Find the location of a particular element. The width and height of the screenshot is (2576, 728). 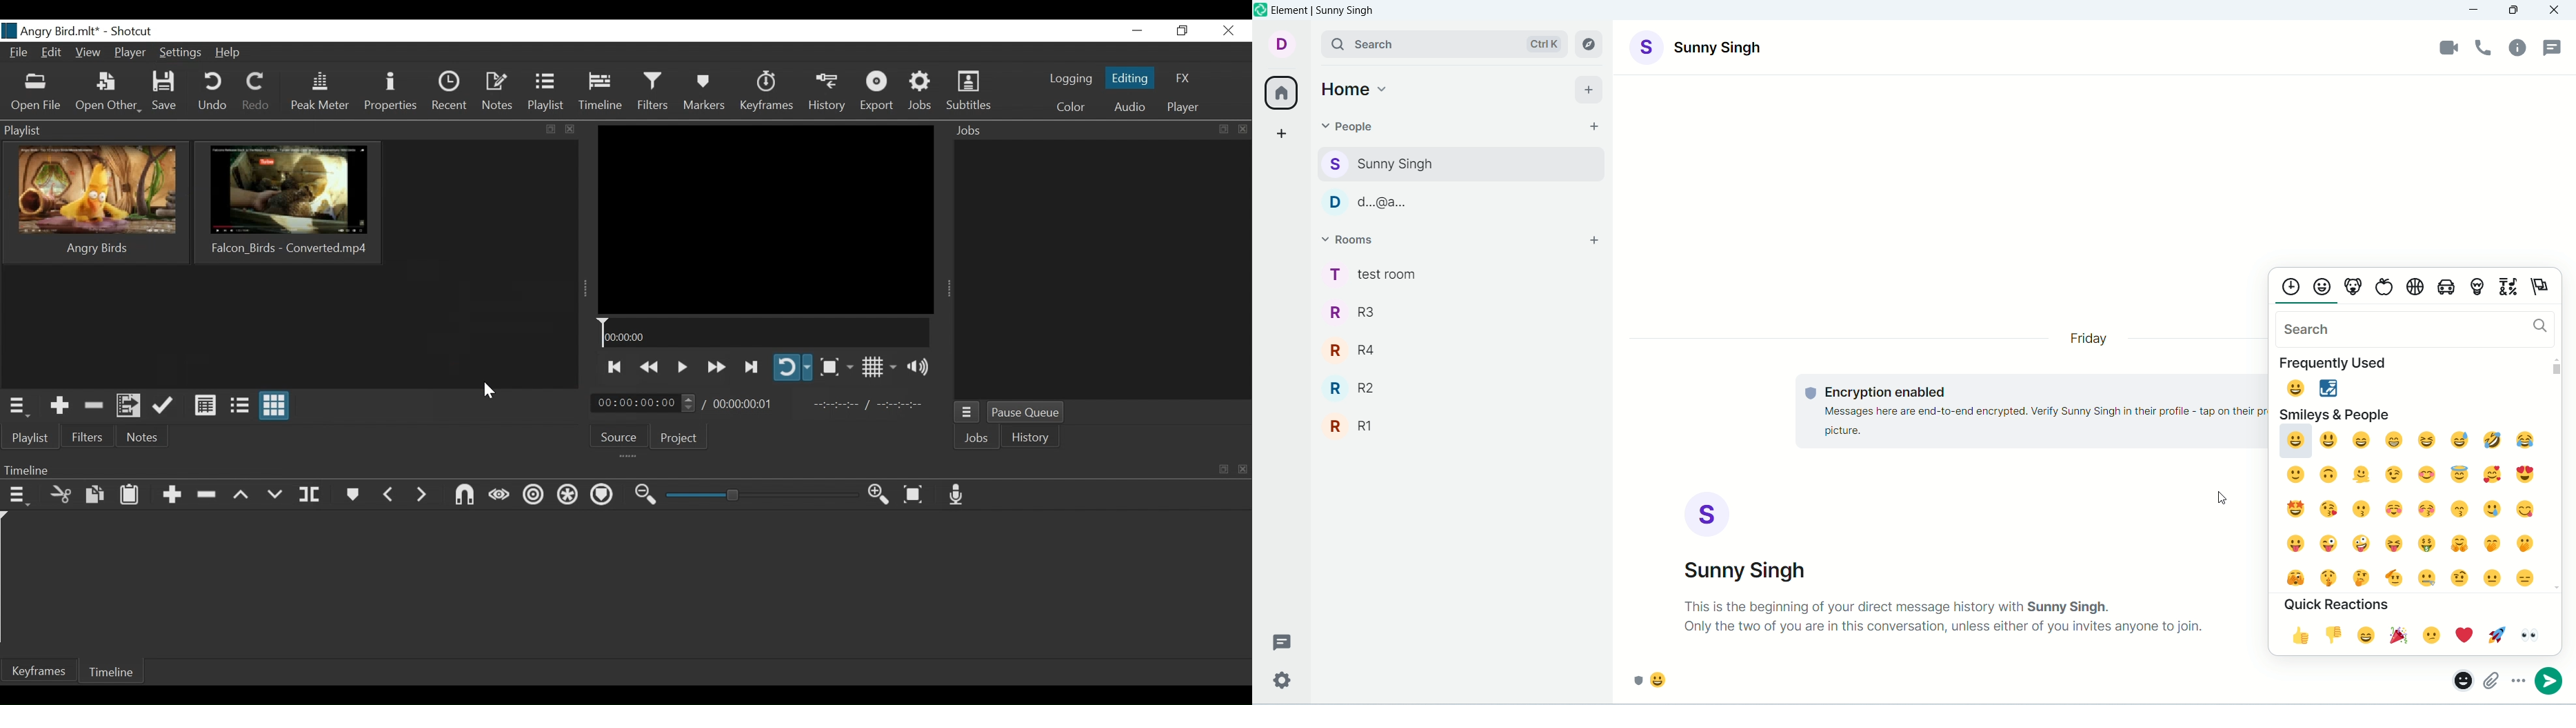

Next marker is located at coordinates (421, 499).